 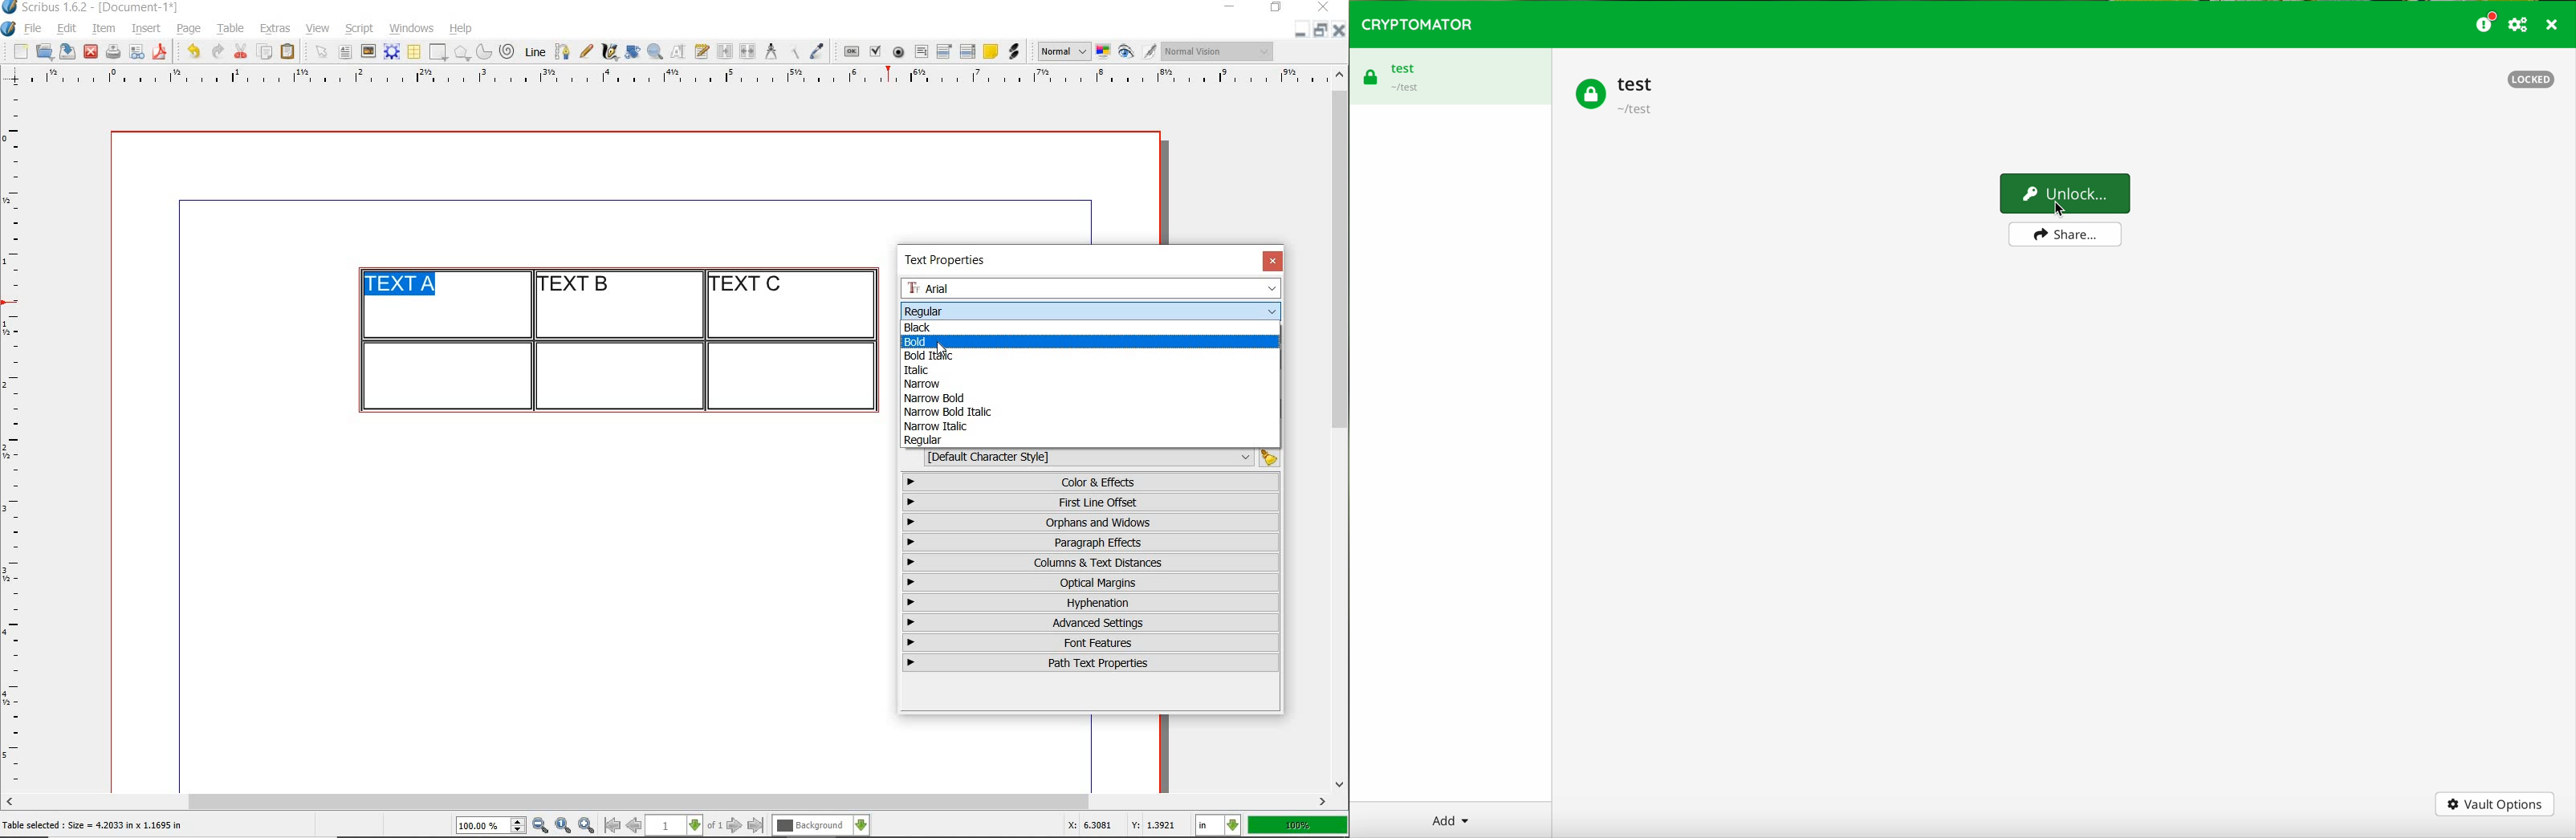 What do you see at coordinates (440, 53) in the screenshot?
I see `shape` at bounding box center [440, 53].